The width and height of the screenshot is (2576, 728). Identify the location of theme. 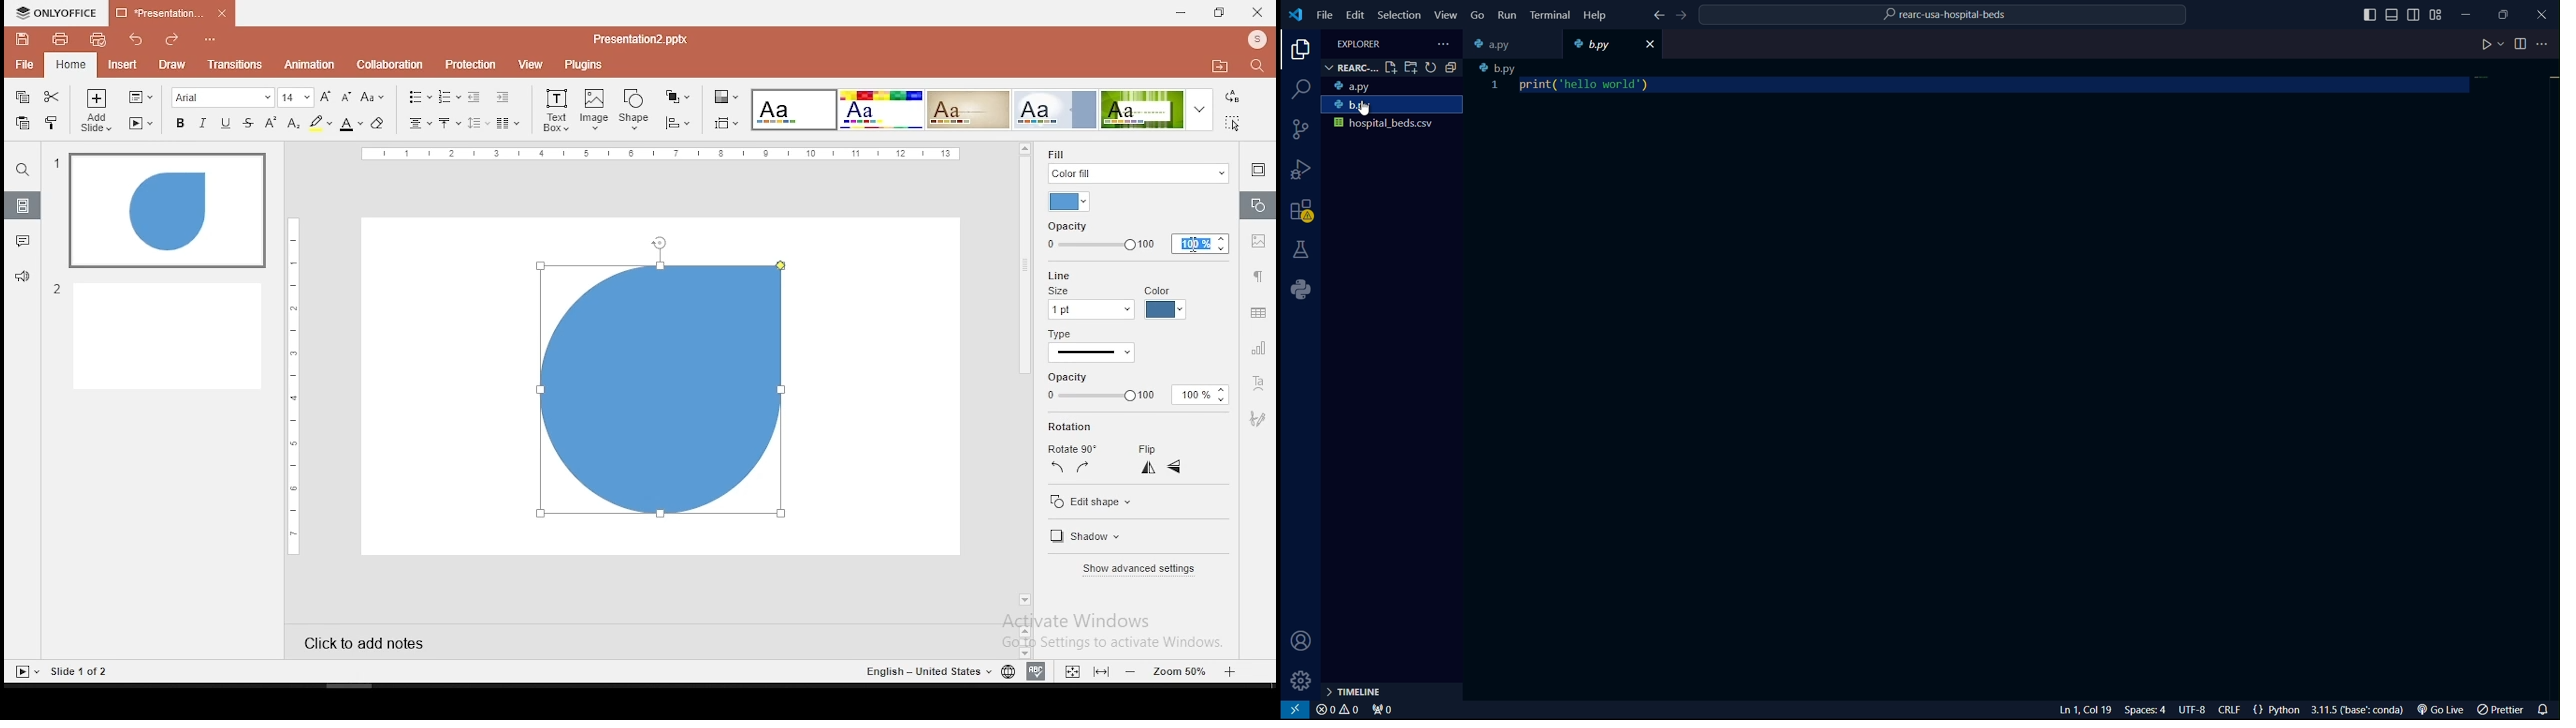
(792, 110).